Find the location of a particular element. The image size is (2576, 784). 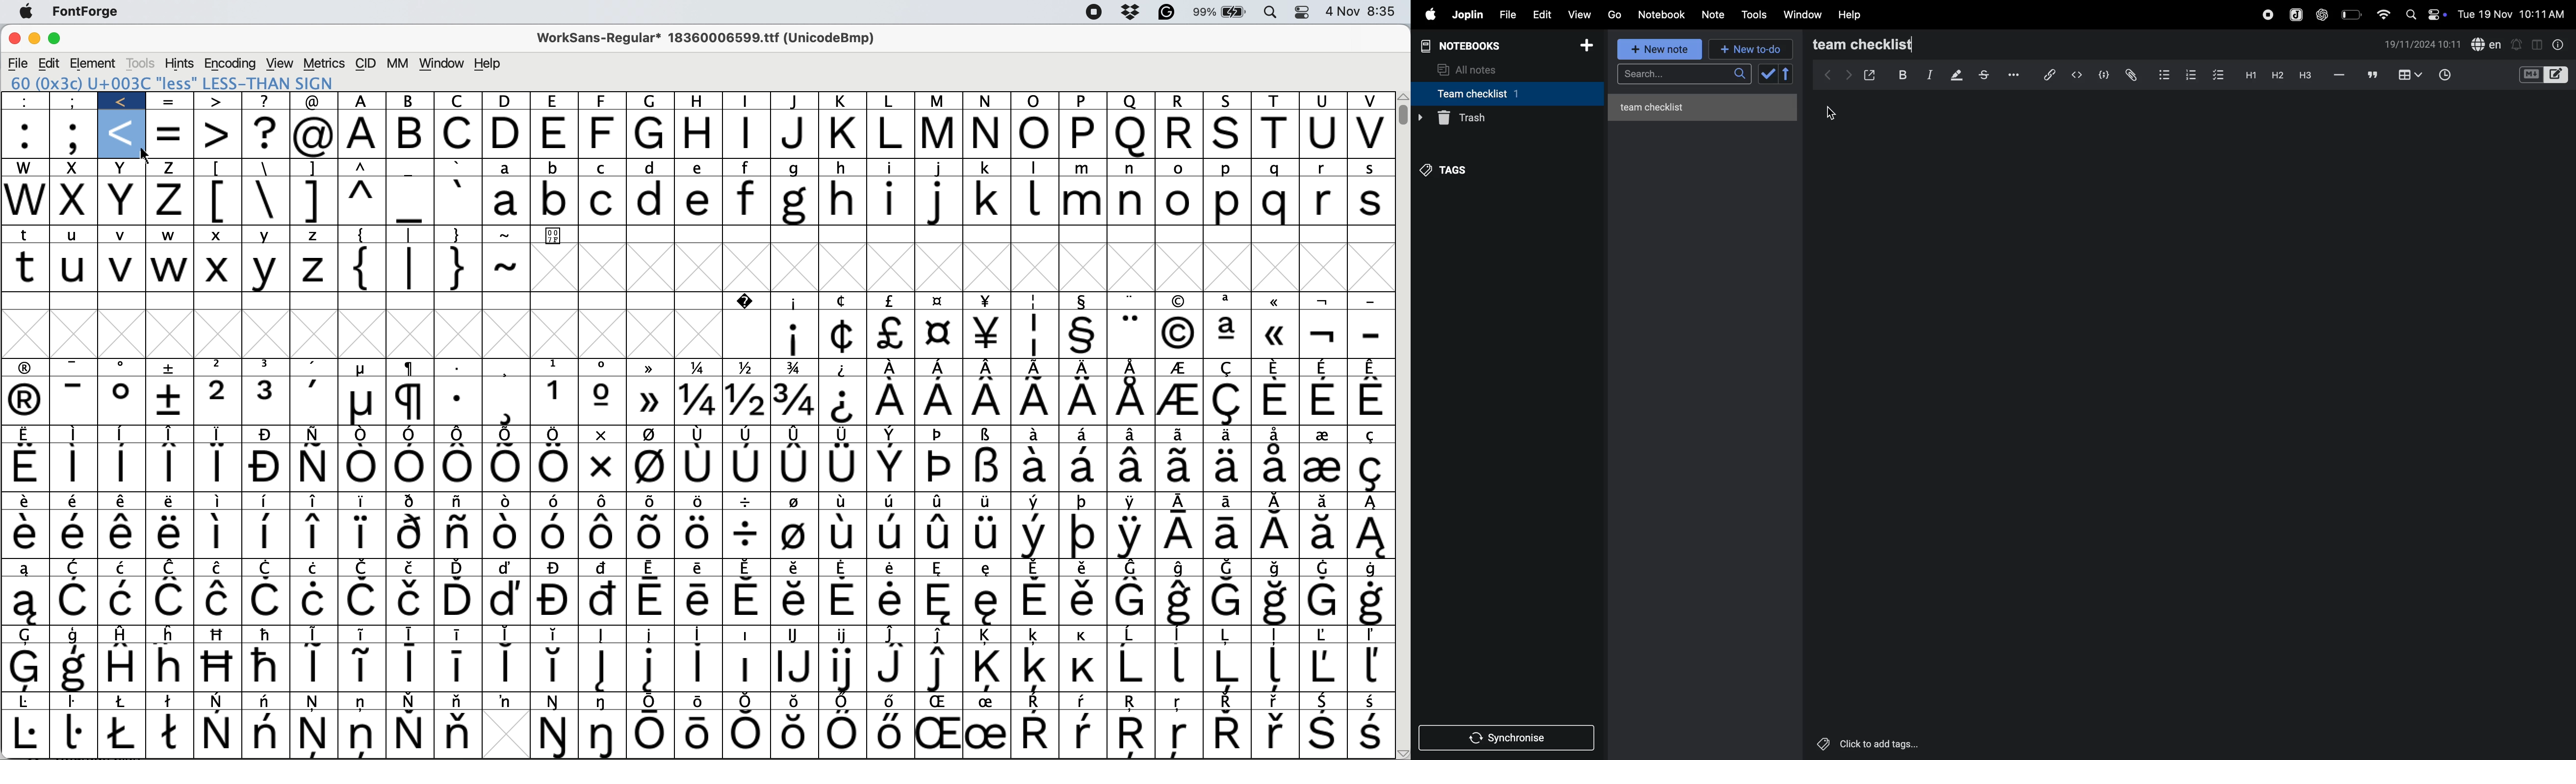

maximise is located at coordinates (61, 41).